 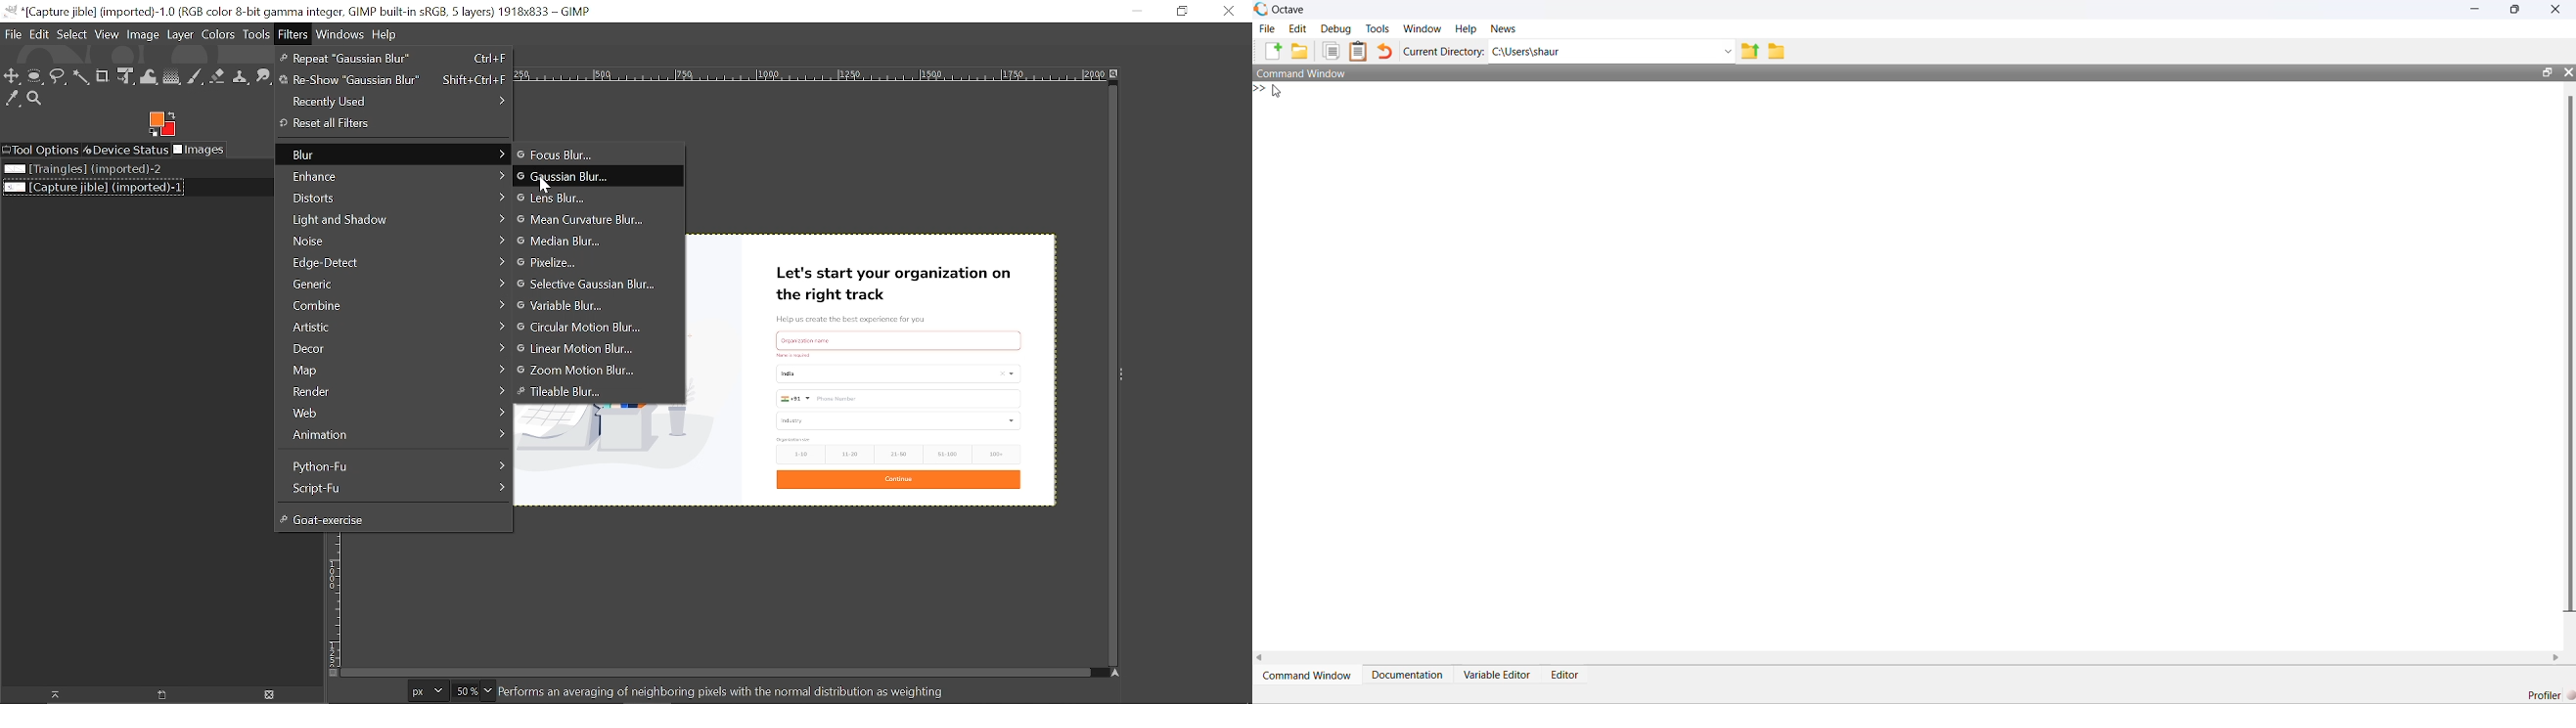 I want to click on File named "Triangles", so click(x=82, y=169).